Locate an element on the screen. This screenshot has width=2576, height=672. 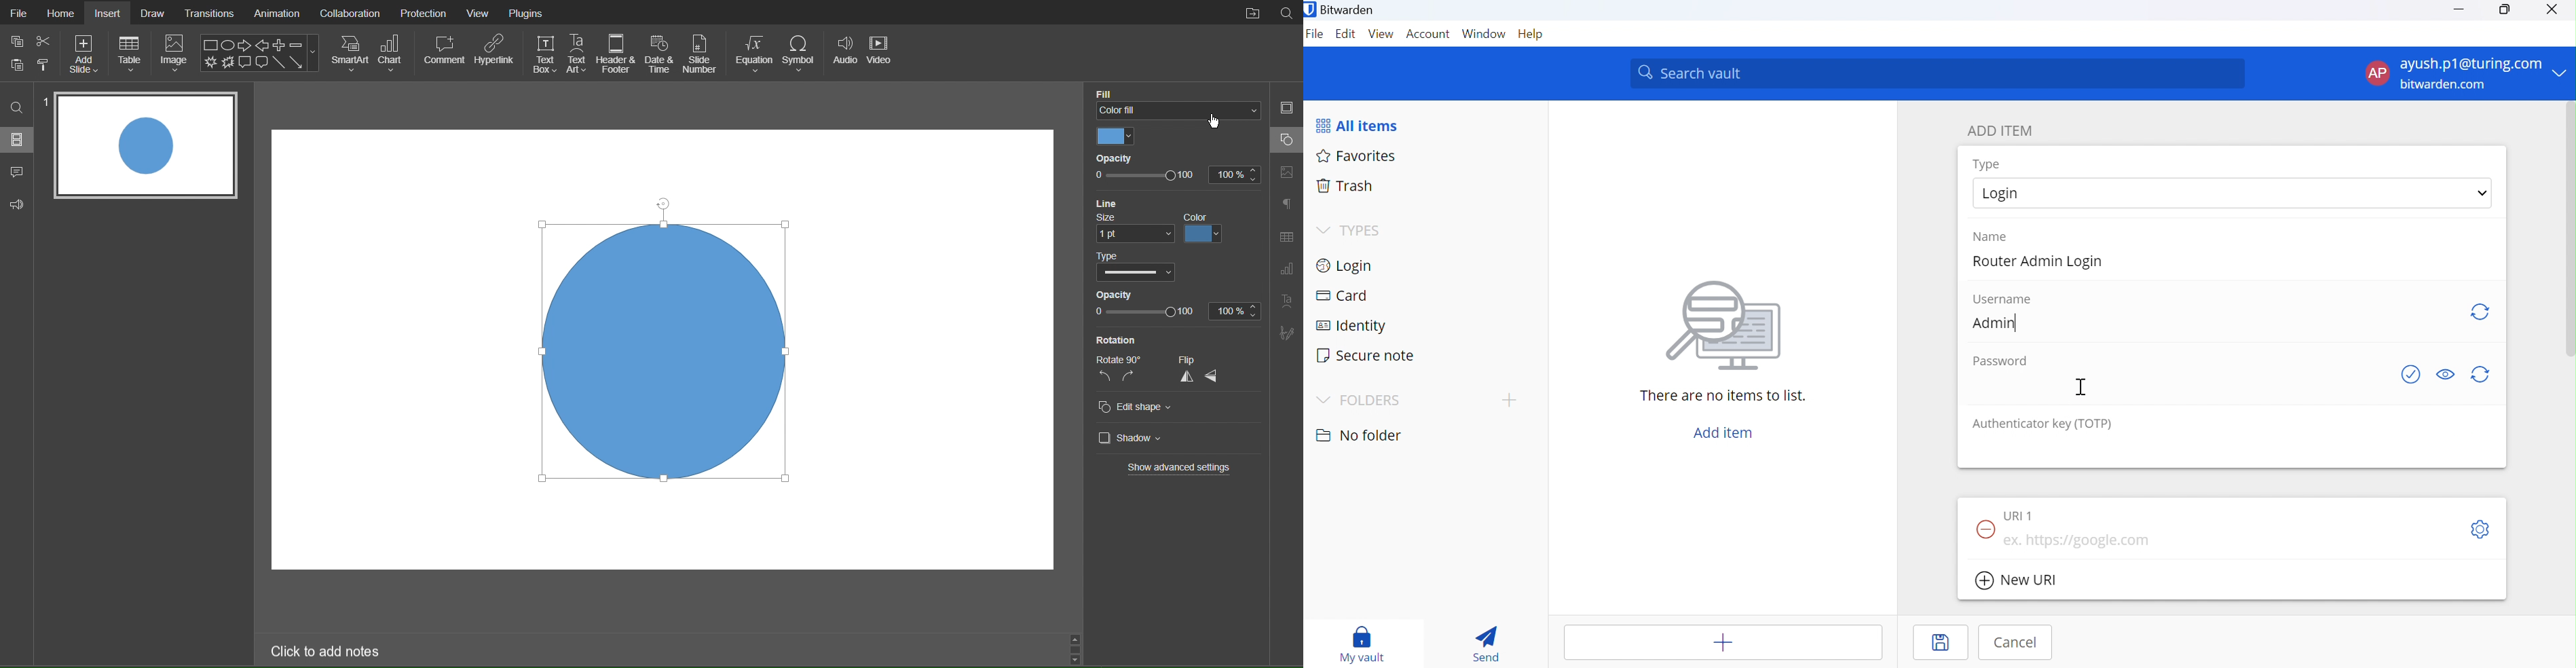
Home is located at coordinates (60, 12).